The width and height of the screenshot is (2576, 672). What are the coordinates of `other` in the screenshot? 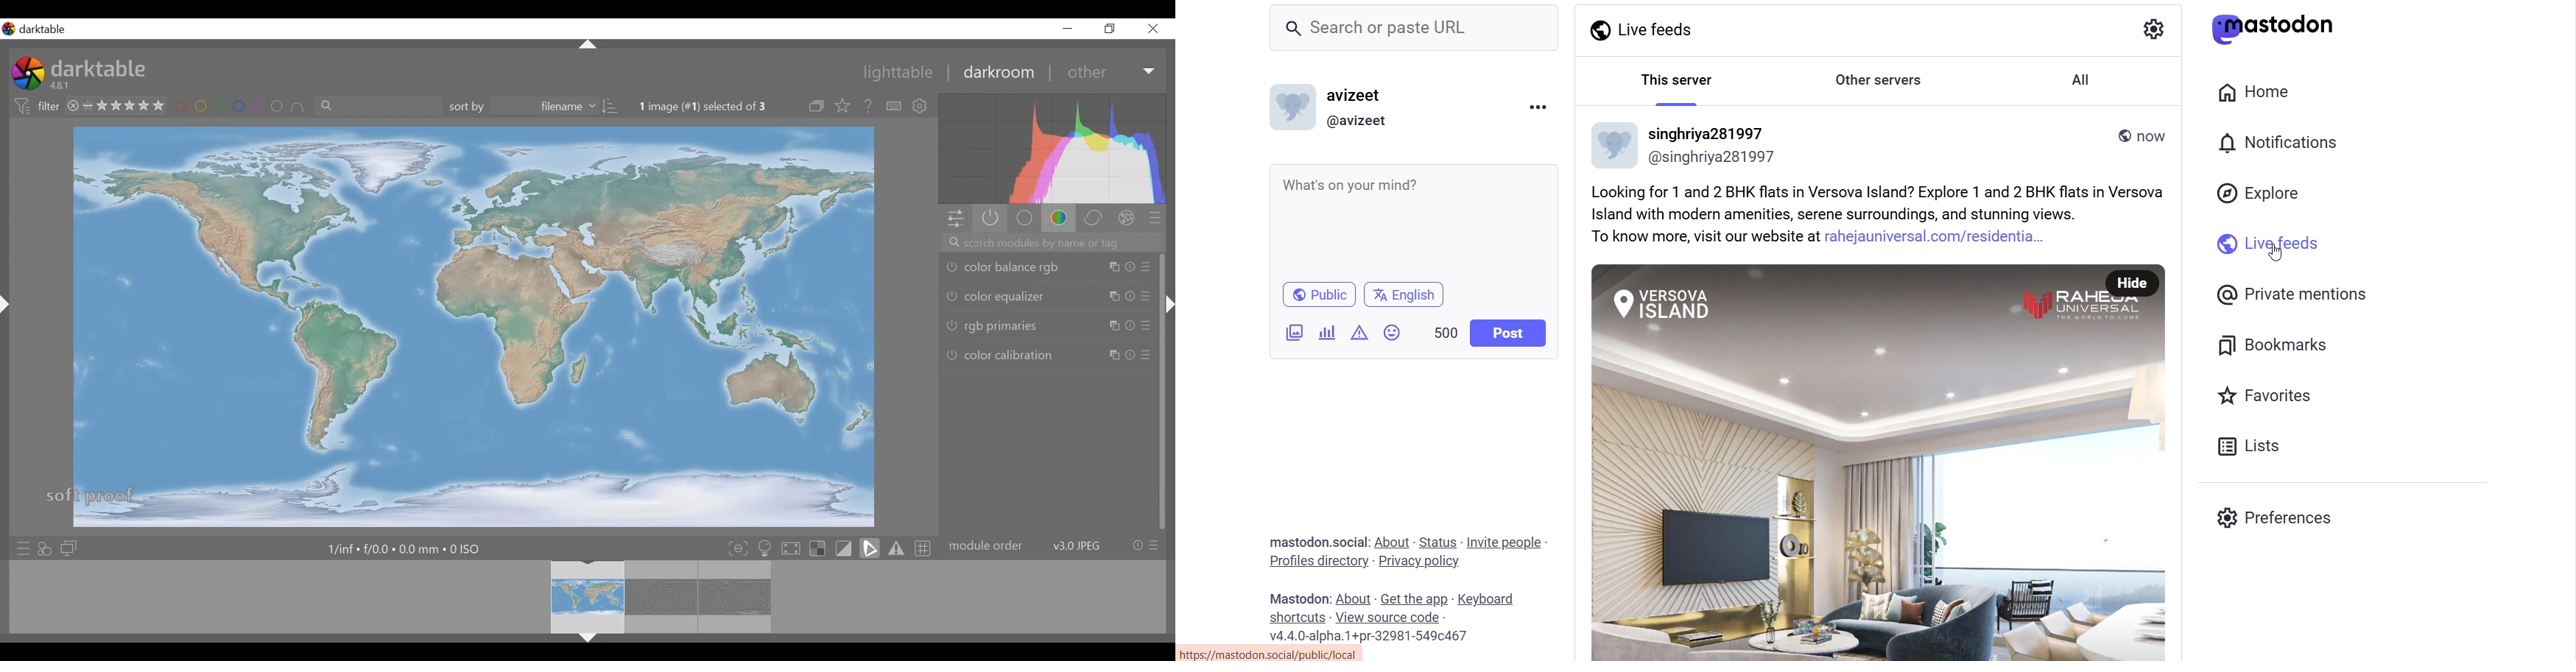 It's located at (1108, 72).